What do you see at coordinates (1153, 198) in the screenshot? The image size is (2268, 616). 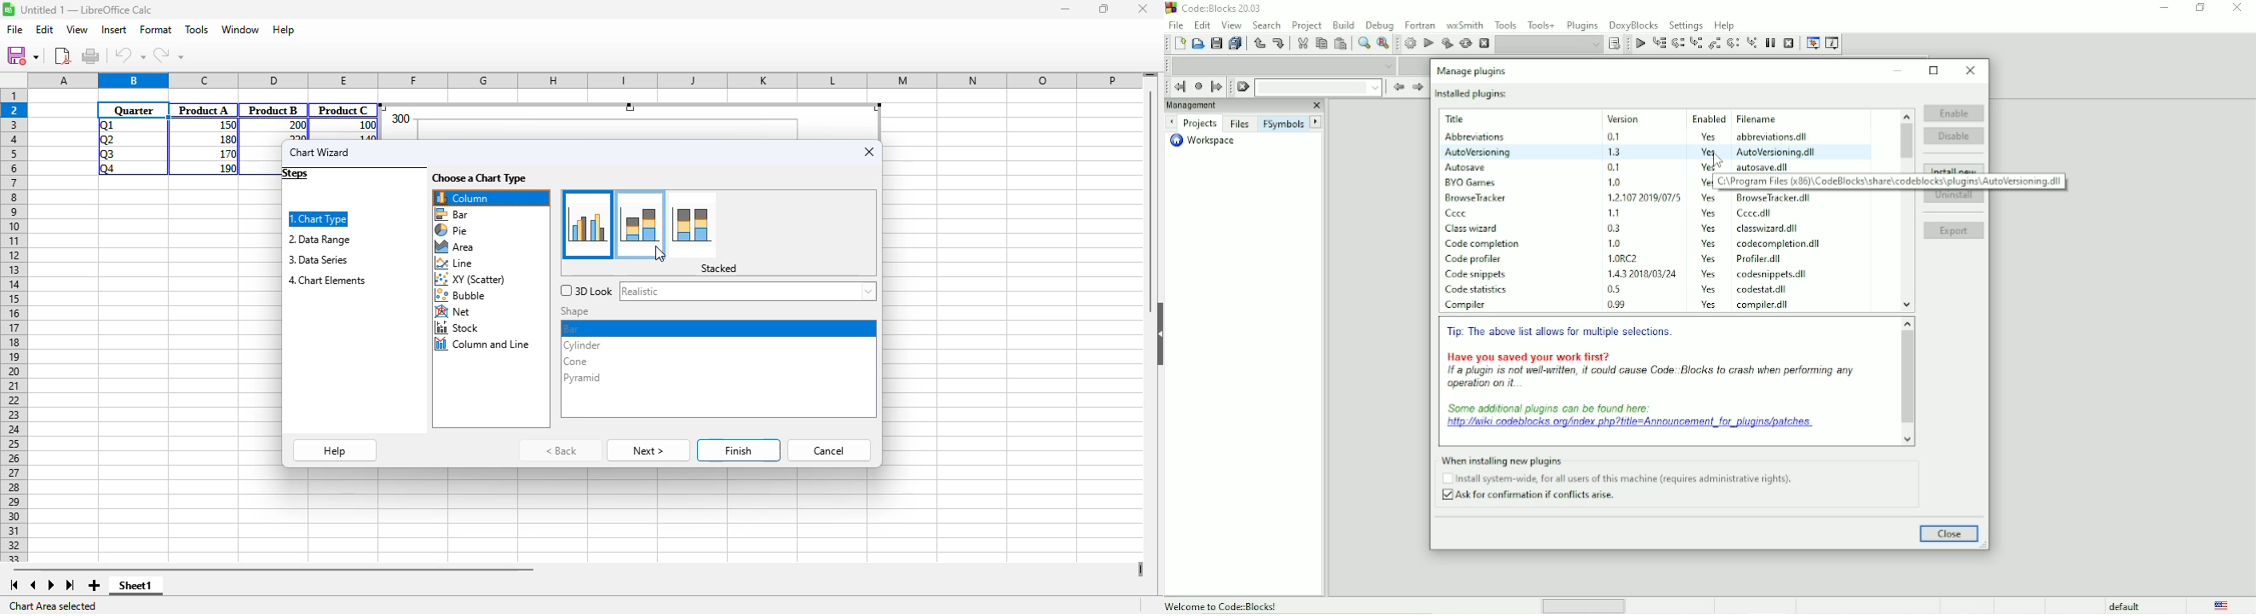 I see `vertical scroll bar` at bounding box center [1153, 198].